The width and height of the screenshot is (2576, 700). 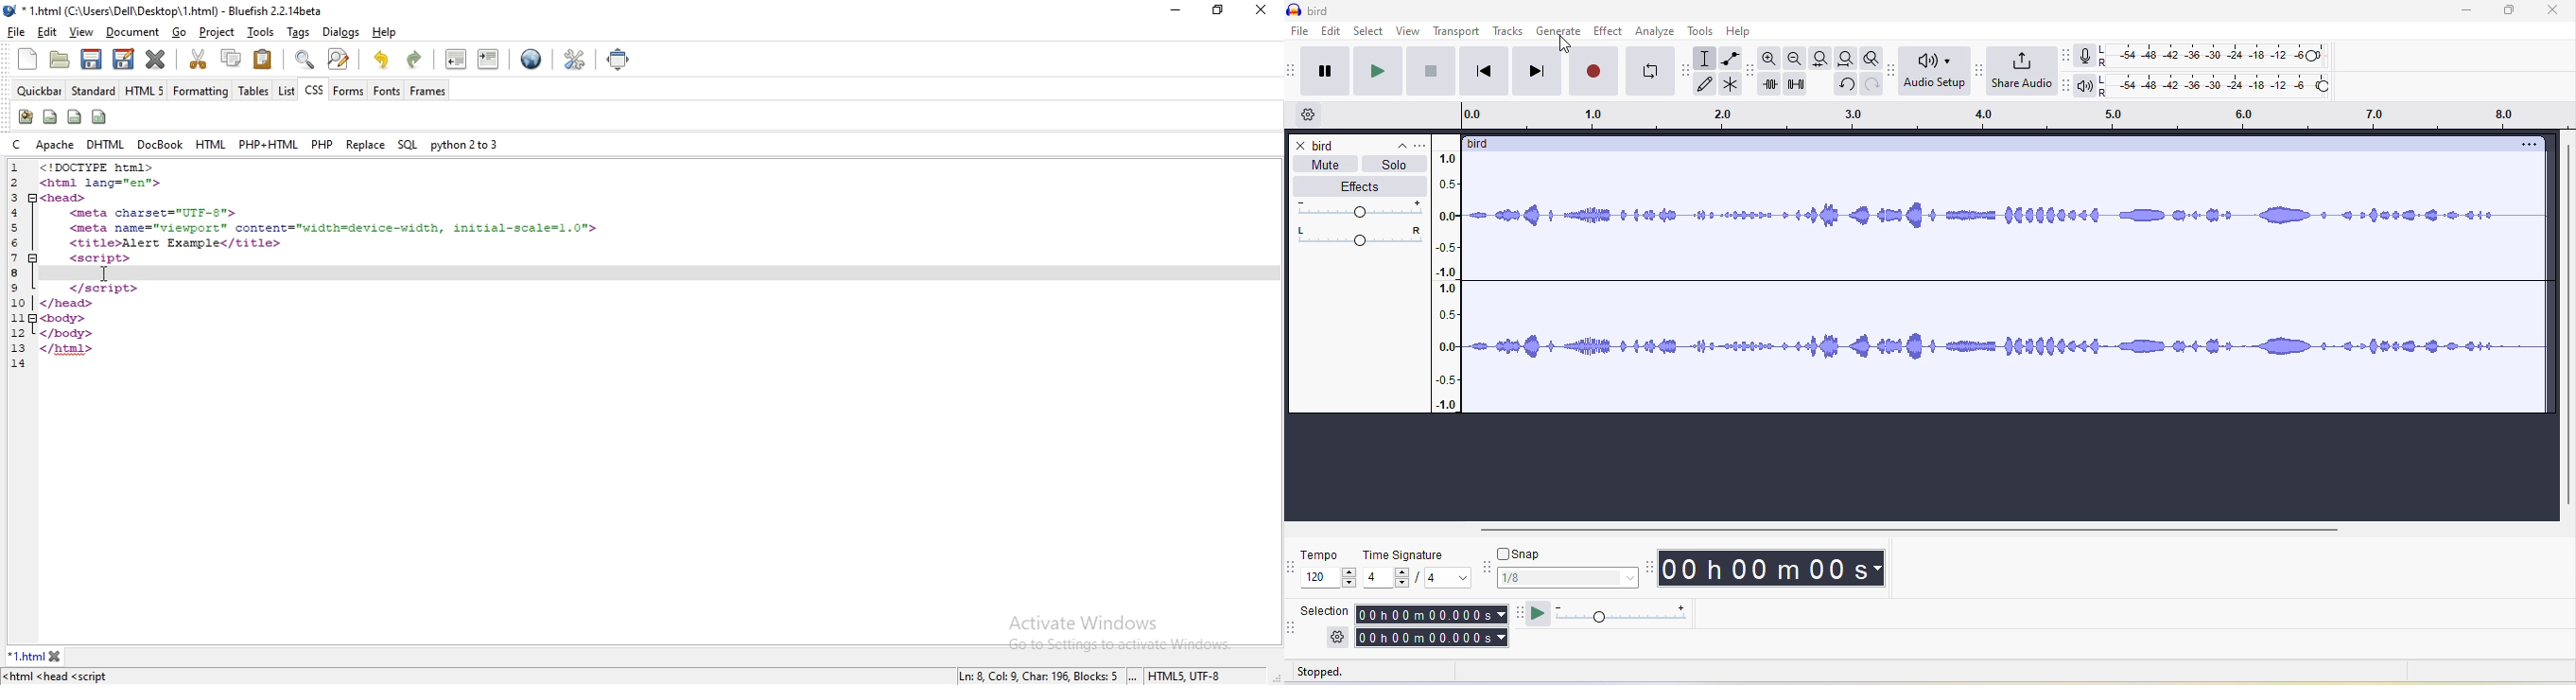 What do you see at coordinates (1393, 144) in the screenshot?
I see `collapse` at bounding box center [1393, 144].